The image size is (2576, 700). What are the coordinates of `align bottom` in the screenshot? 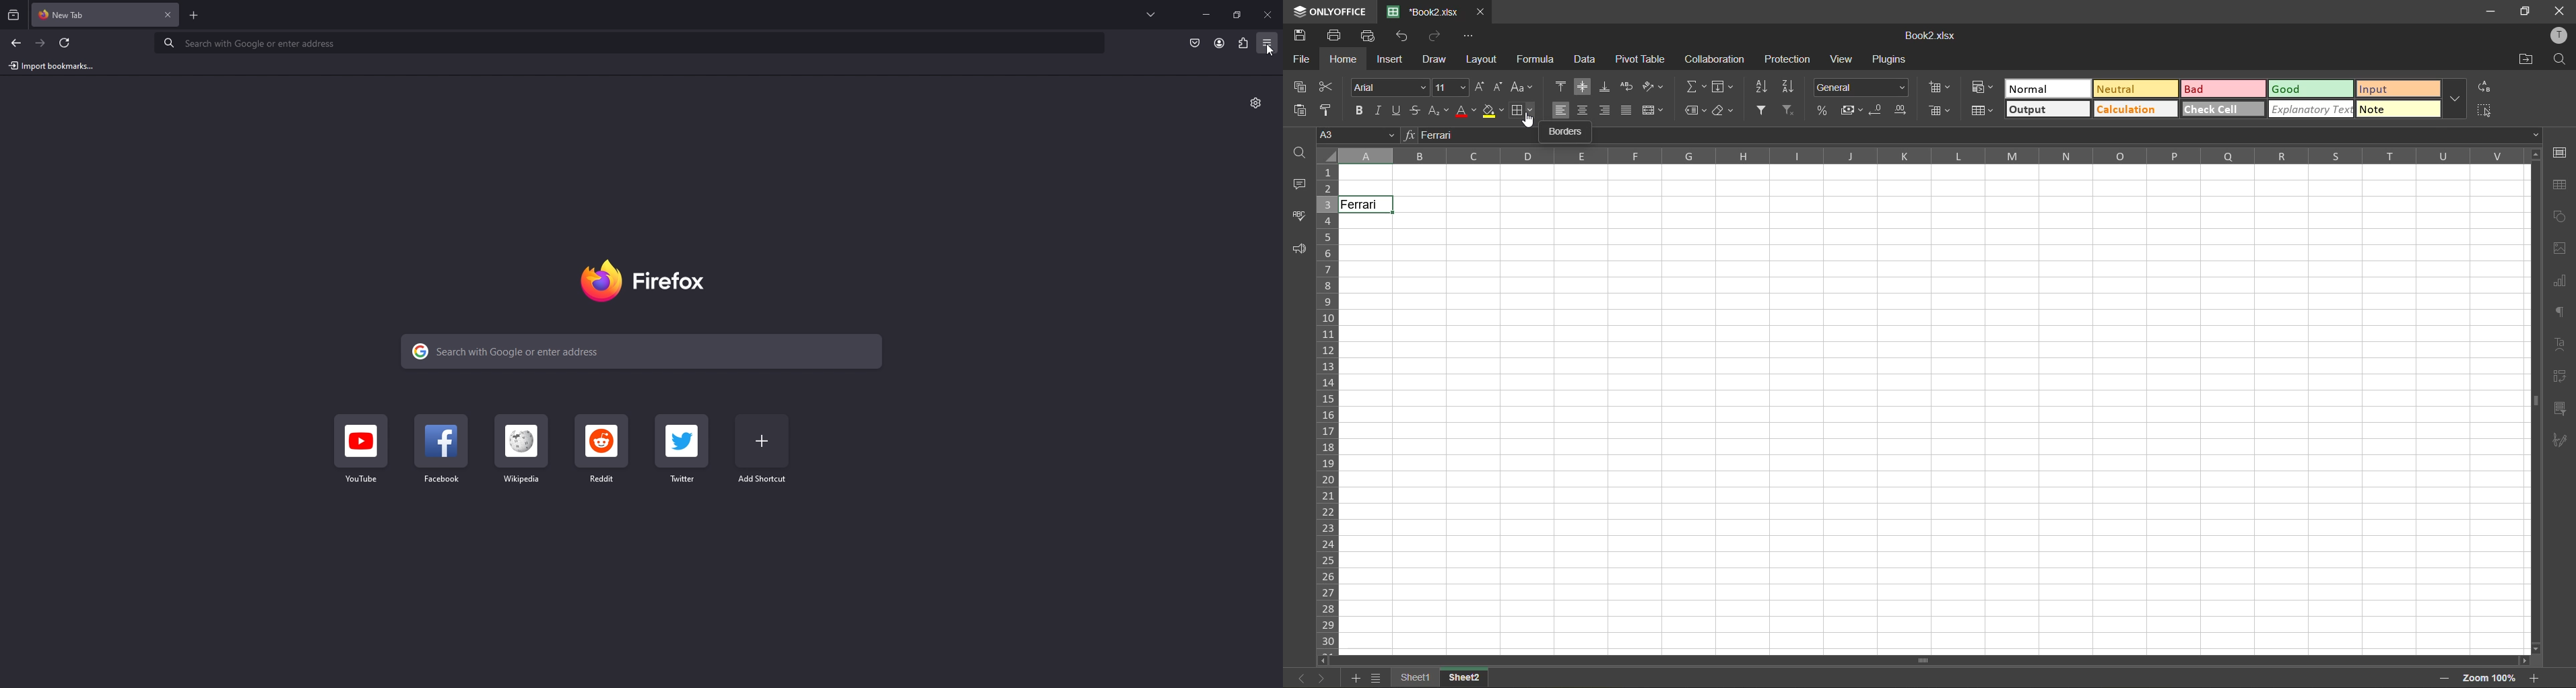 It's located at (1606, 87).